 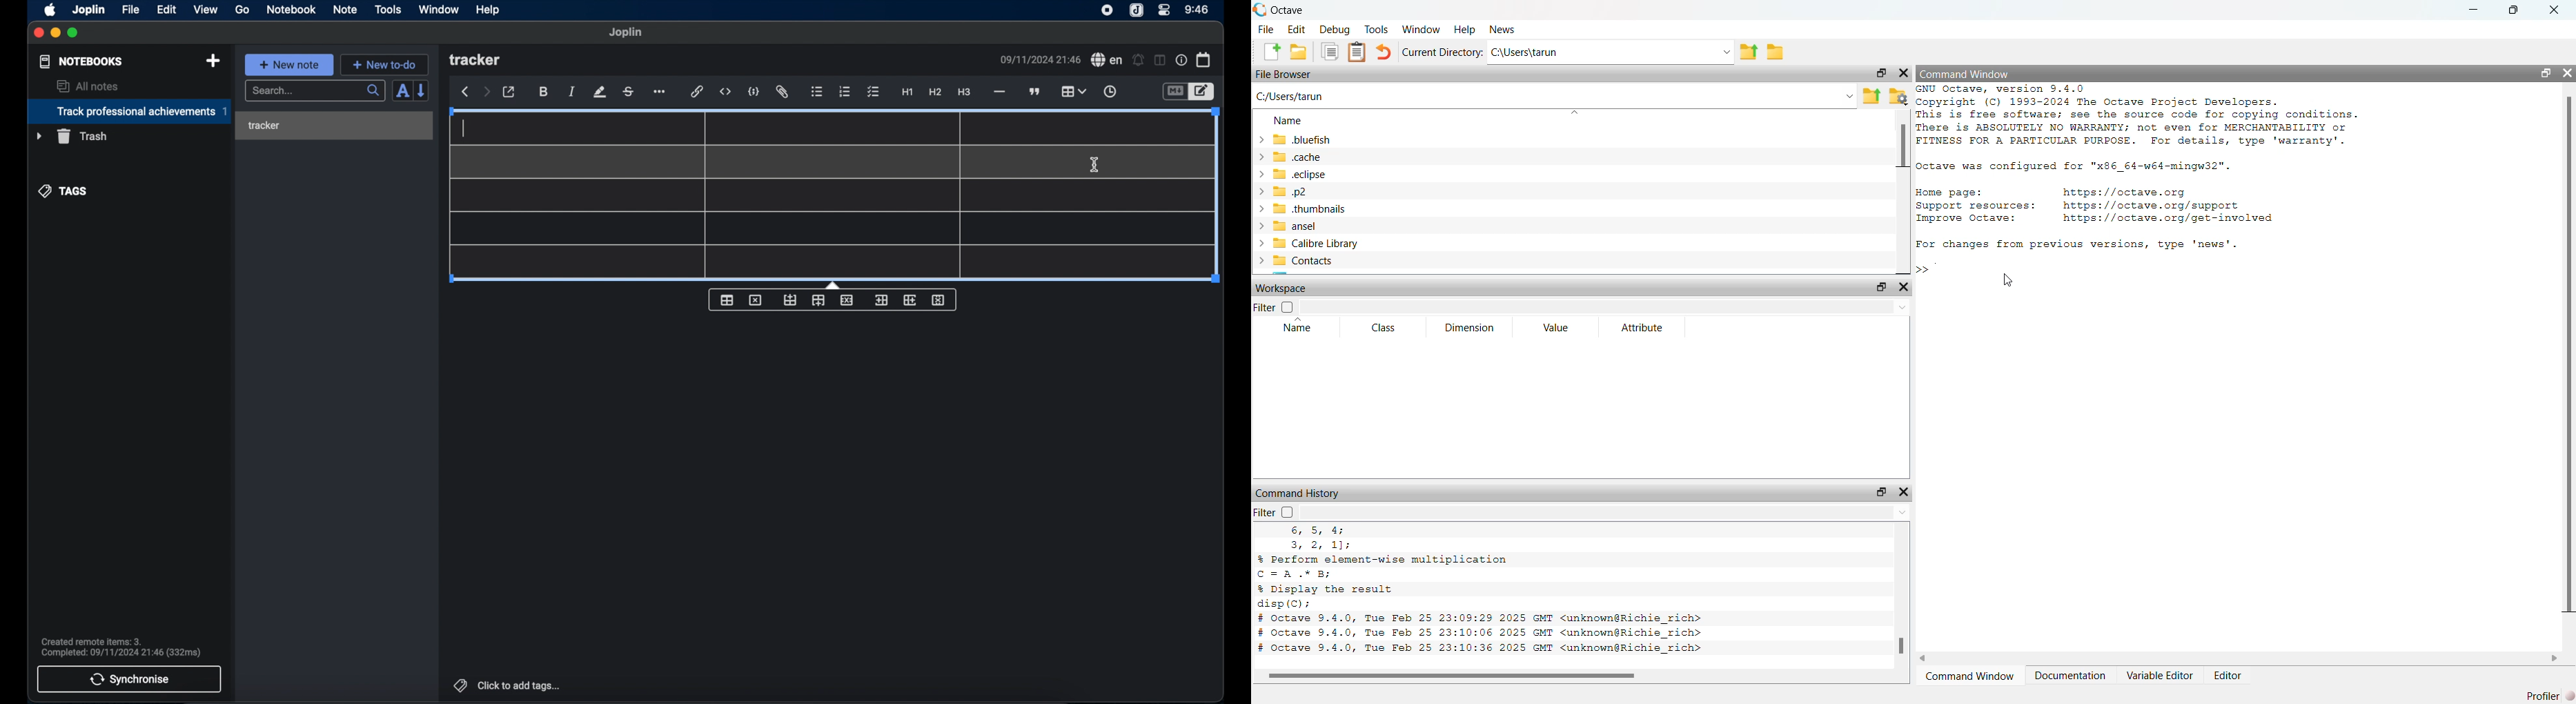 I want to click on insert column before, so click(x=880, y=300).